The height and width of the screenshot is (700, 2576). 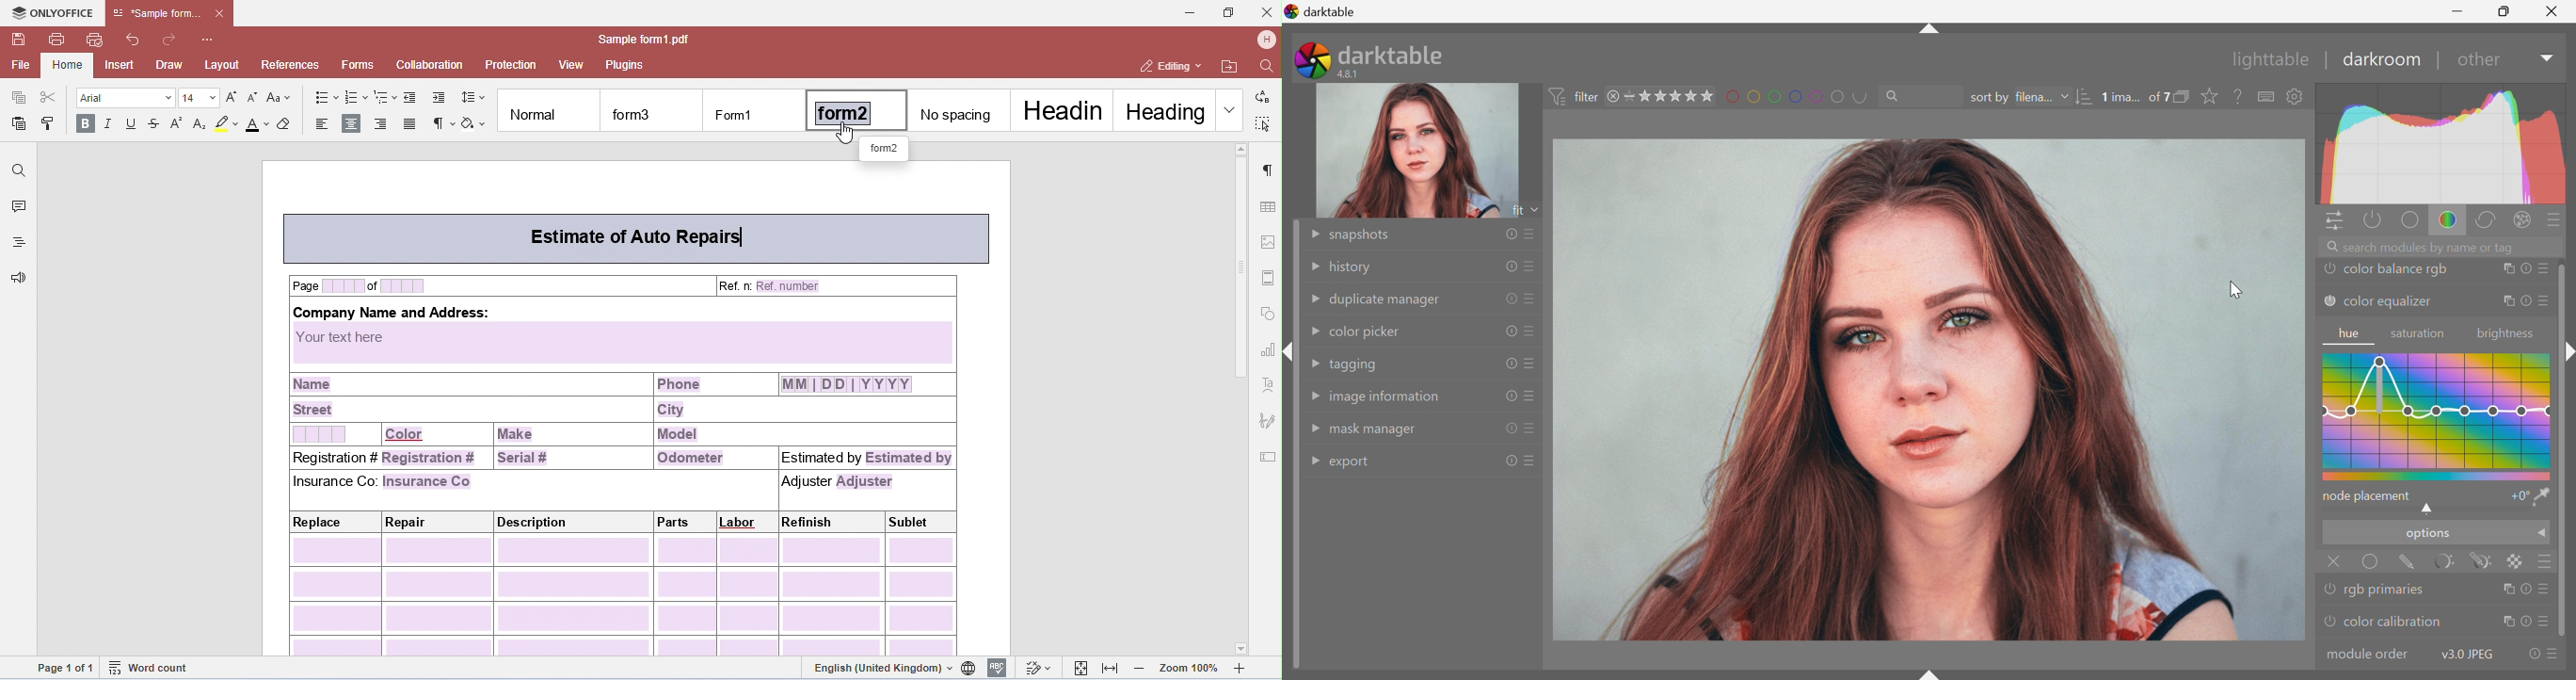 I want to click on Drop Down, so click(x=1313, y=300).